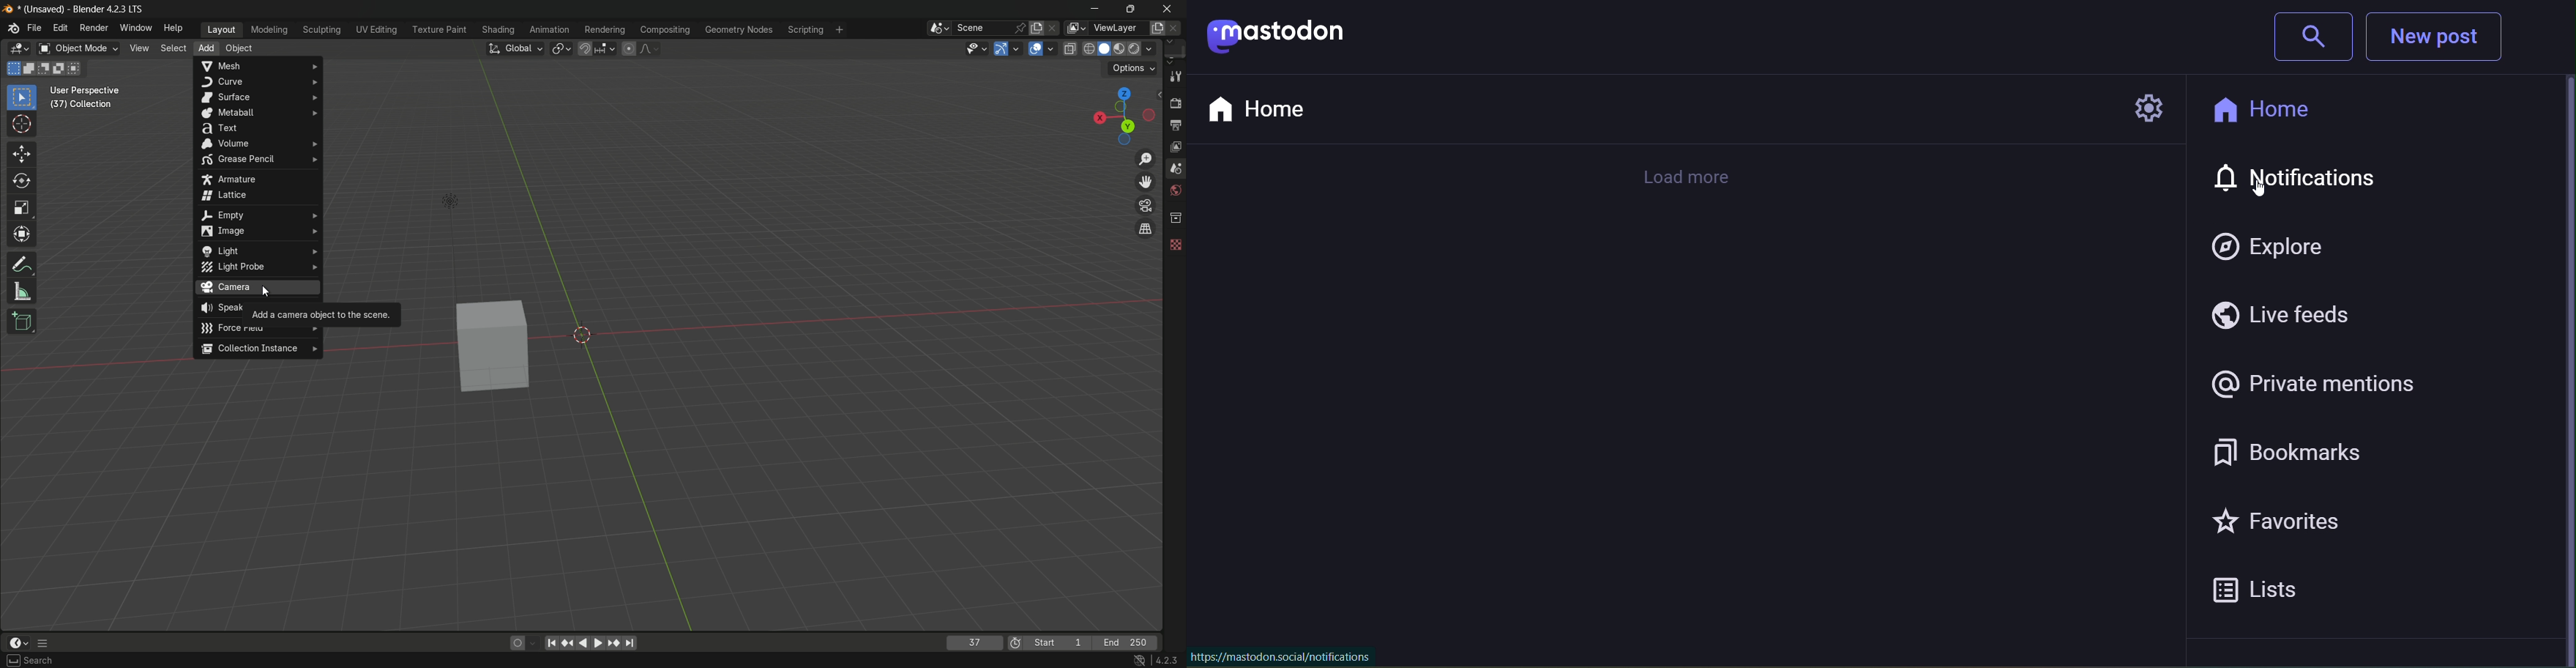  Describe the element at coordinates (239, 49) in the screenshot. I see `object` at that location.